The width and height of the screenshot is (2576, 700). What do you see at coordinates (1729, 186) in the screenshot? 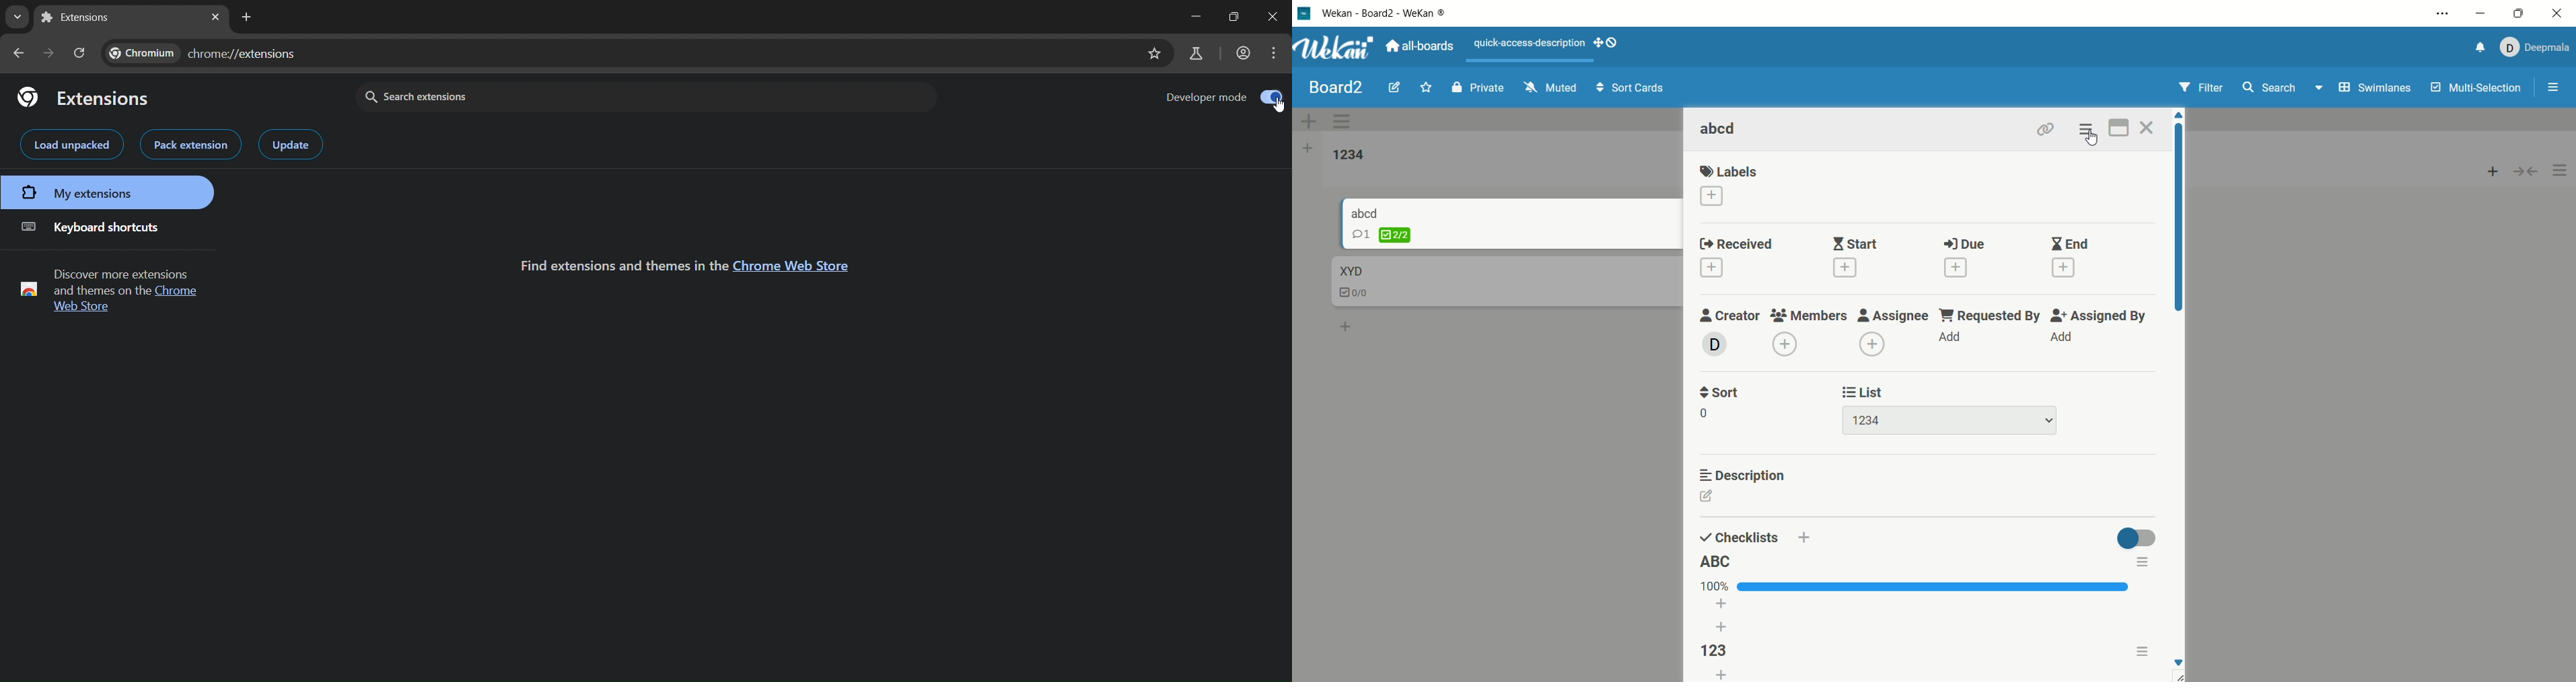
I see `labels` at bounding box center [1729, 186].